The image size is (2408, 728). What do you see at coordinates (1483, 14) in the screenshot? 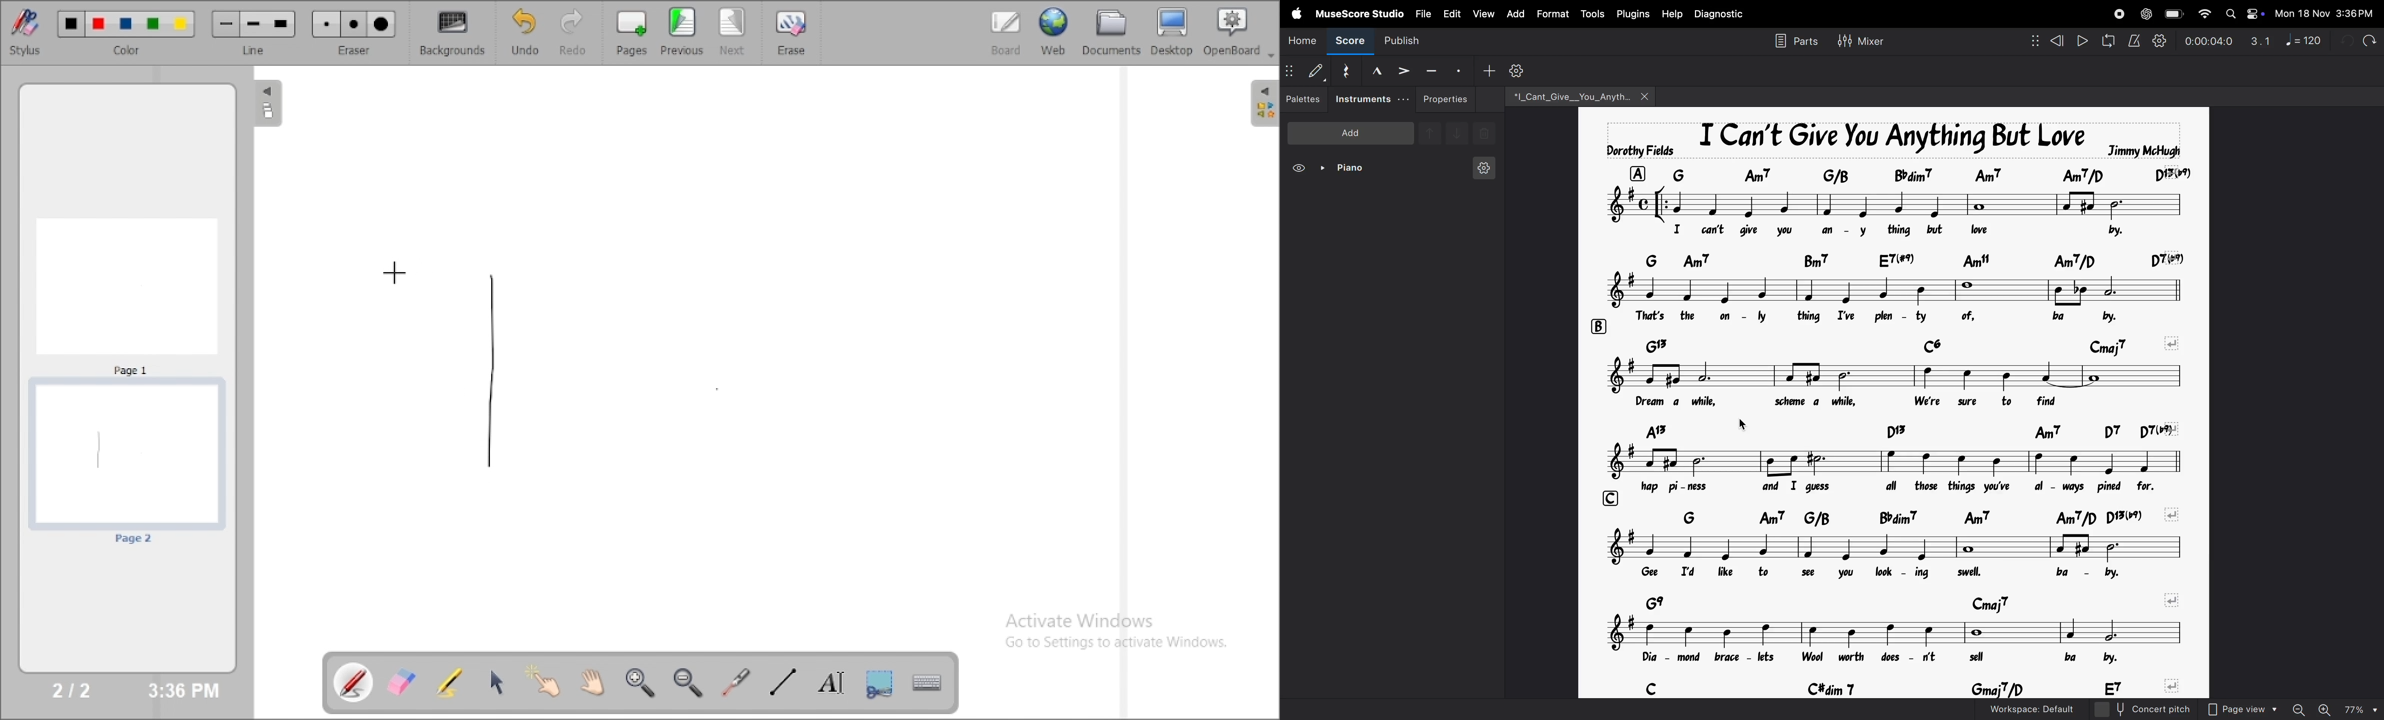
I see `view` at bounding box center [1483, 14].